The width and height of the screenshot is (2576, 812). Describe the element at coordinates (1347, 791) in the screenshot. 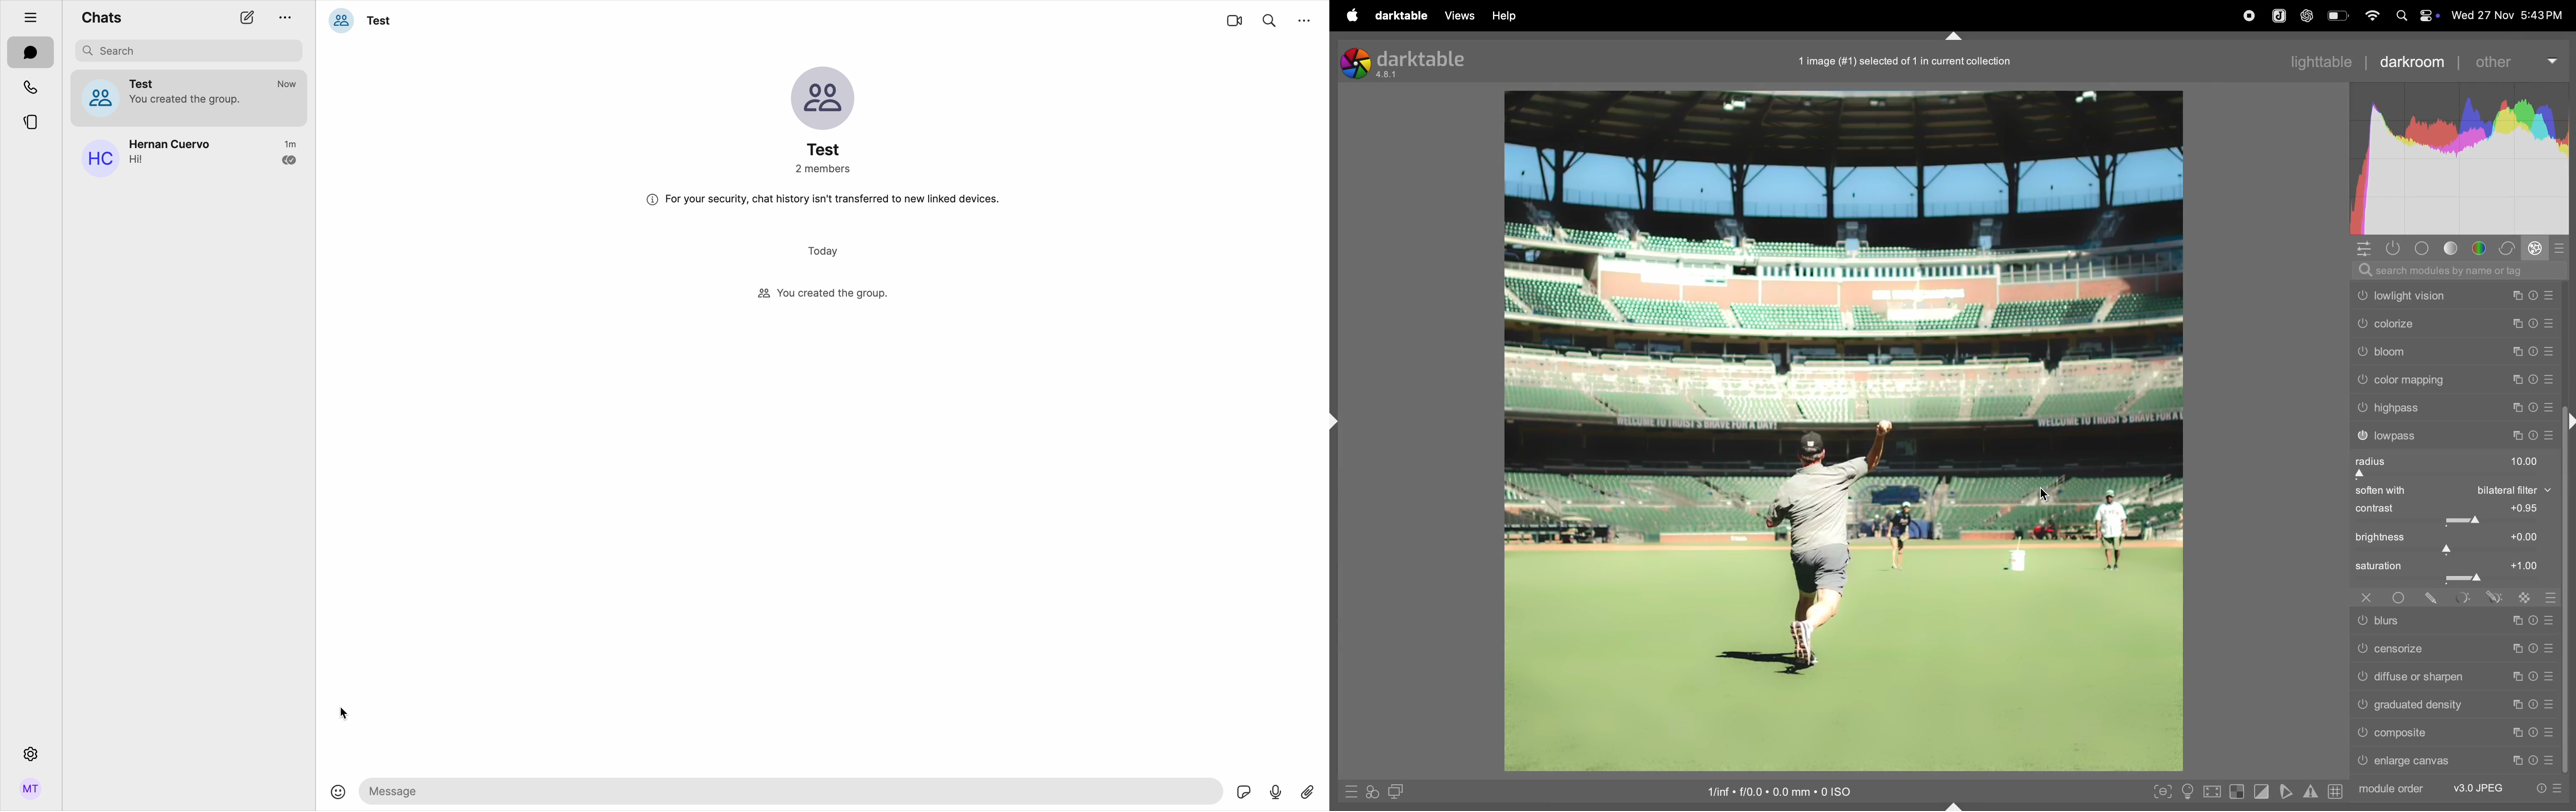

I see `quick acess to presets` at that location.